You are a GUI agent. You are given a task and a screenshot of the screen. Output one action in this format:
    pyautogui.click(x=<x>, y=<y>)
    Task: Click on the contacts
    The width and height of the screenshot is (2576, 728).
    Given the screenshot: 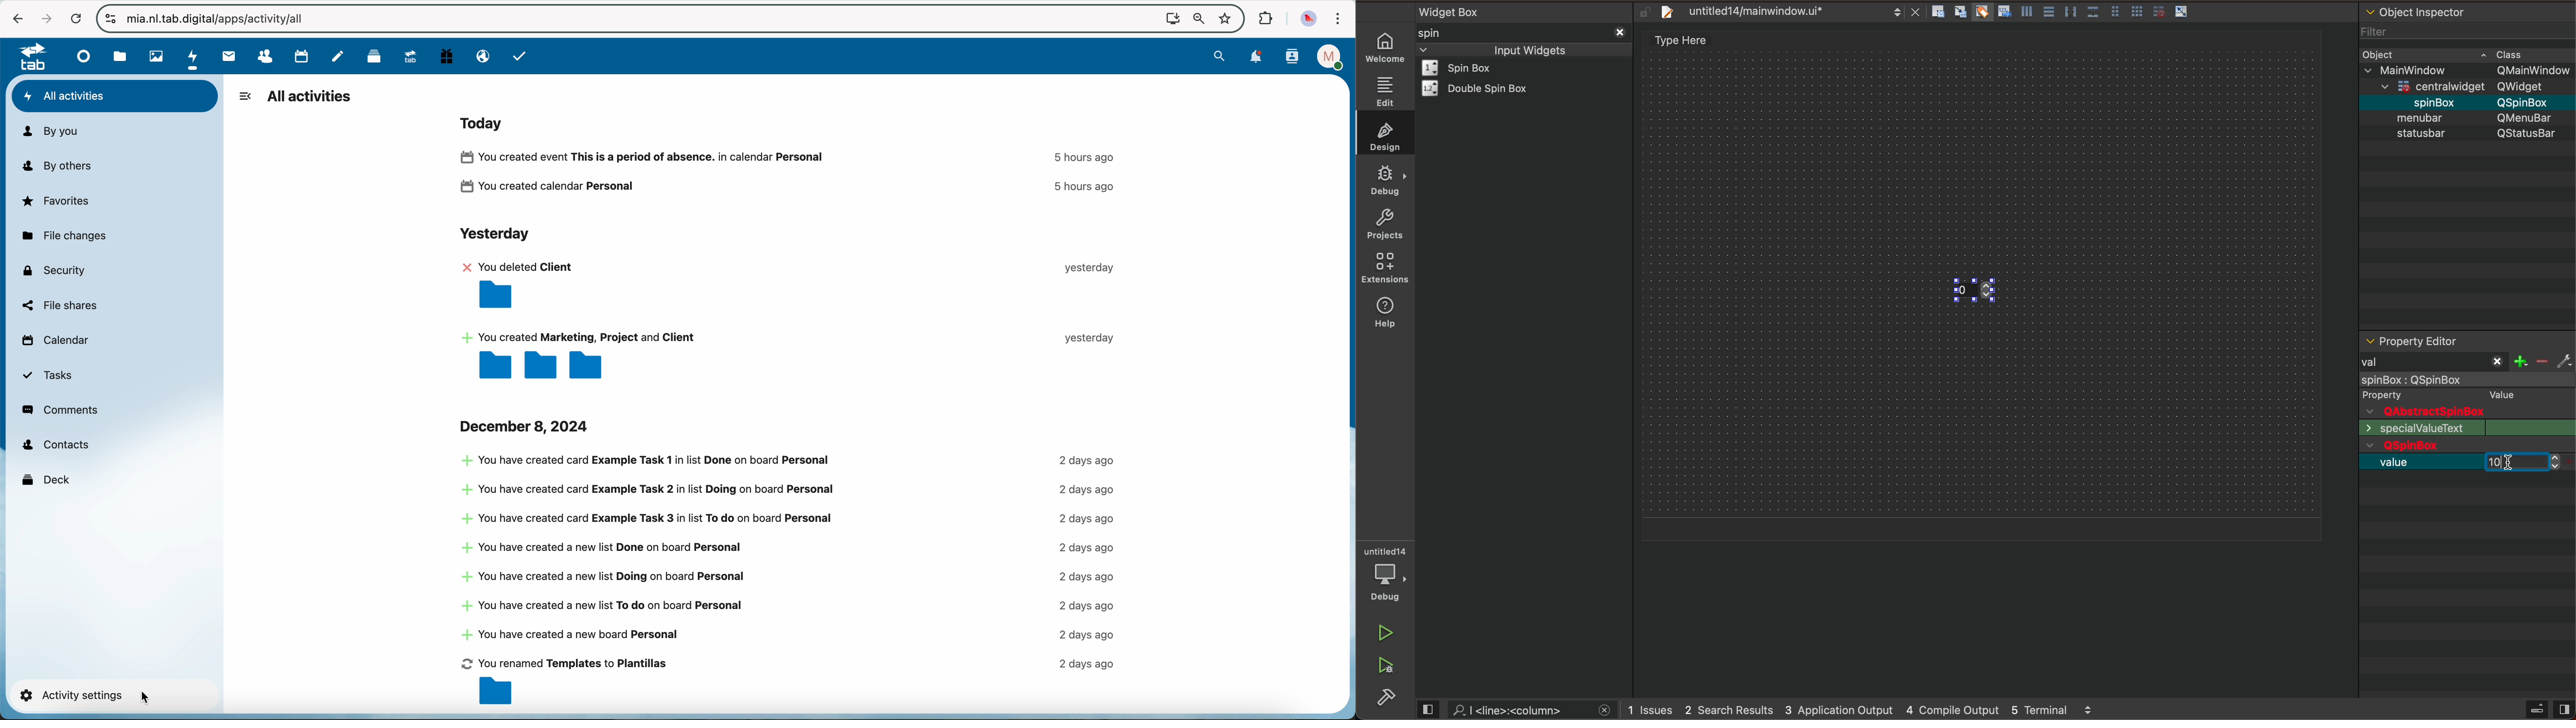 What is the action you would take?
    pyautogui.click(x=1293, y=57)
    